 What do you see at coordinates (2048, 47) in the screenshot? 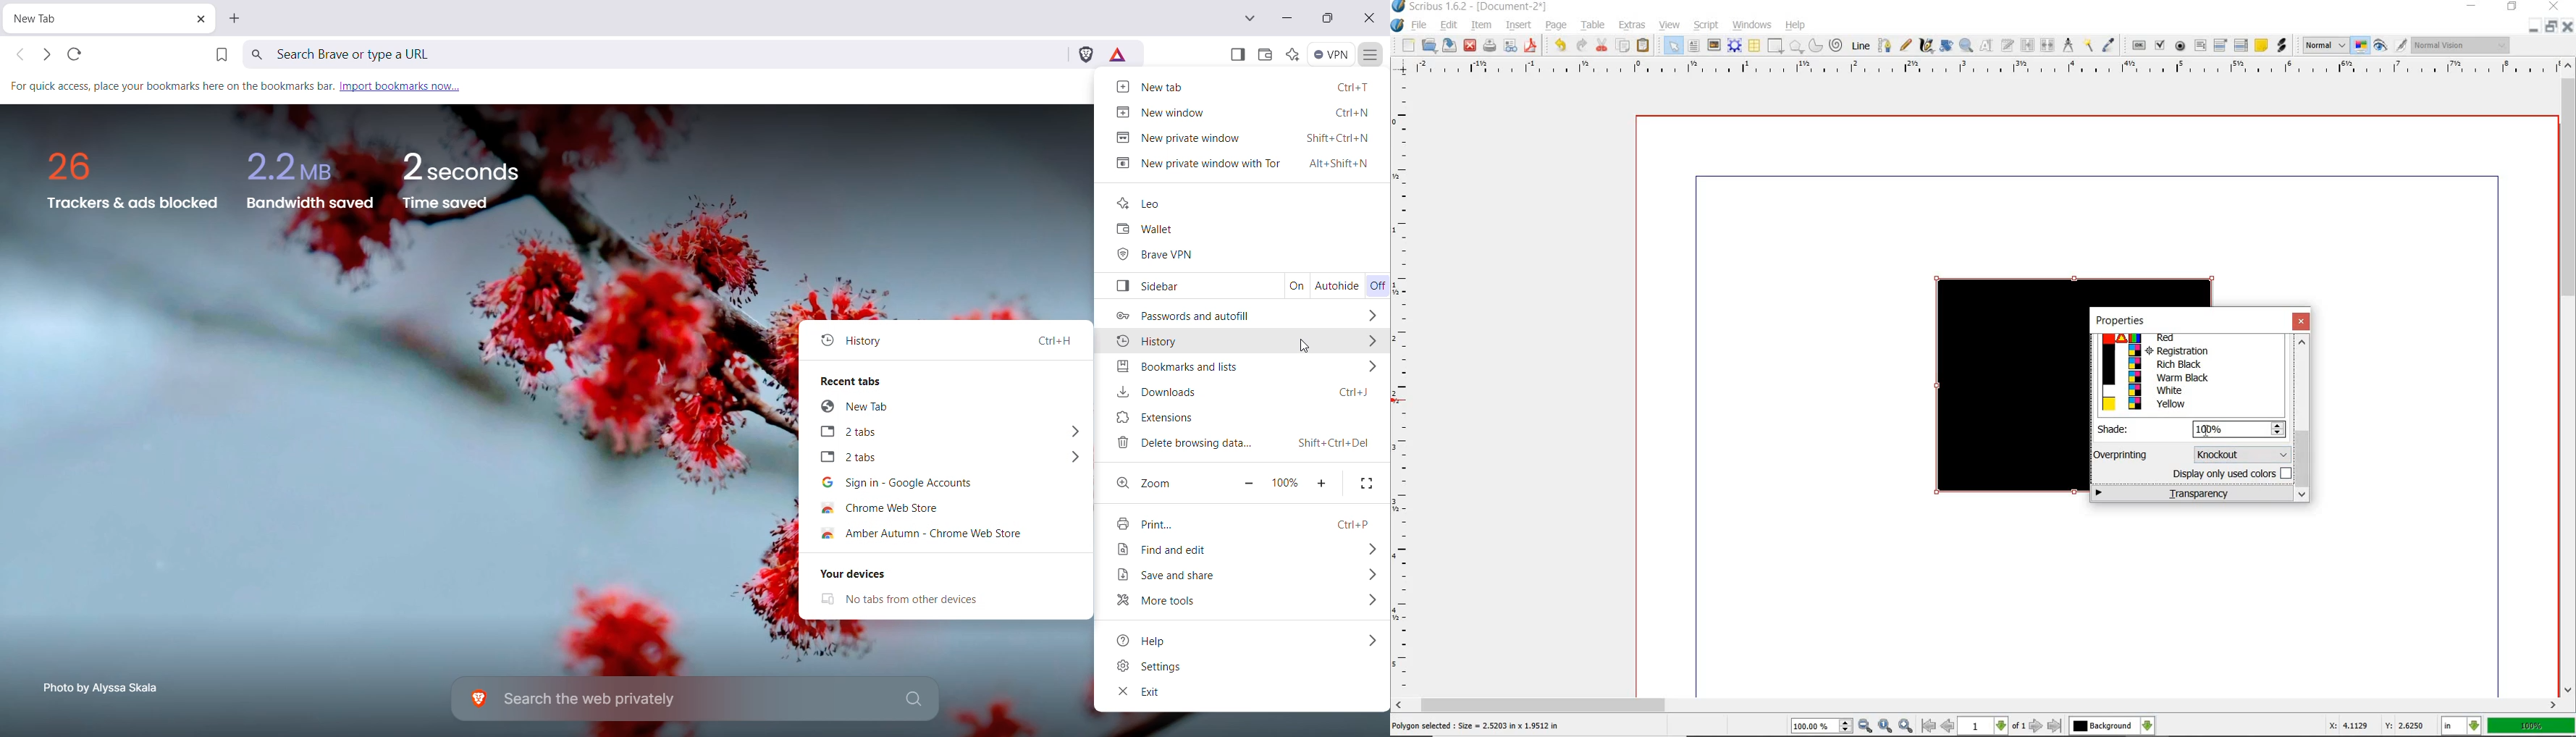
I see `unlink text frames` at bounding box center [2048, 47].